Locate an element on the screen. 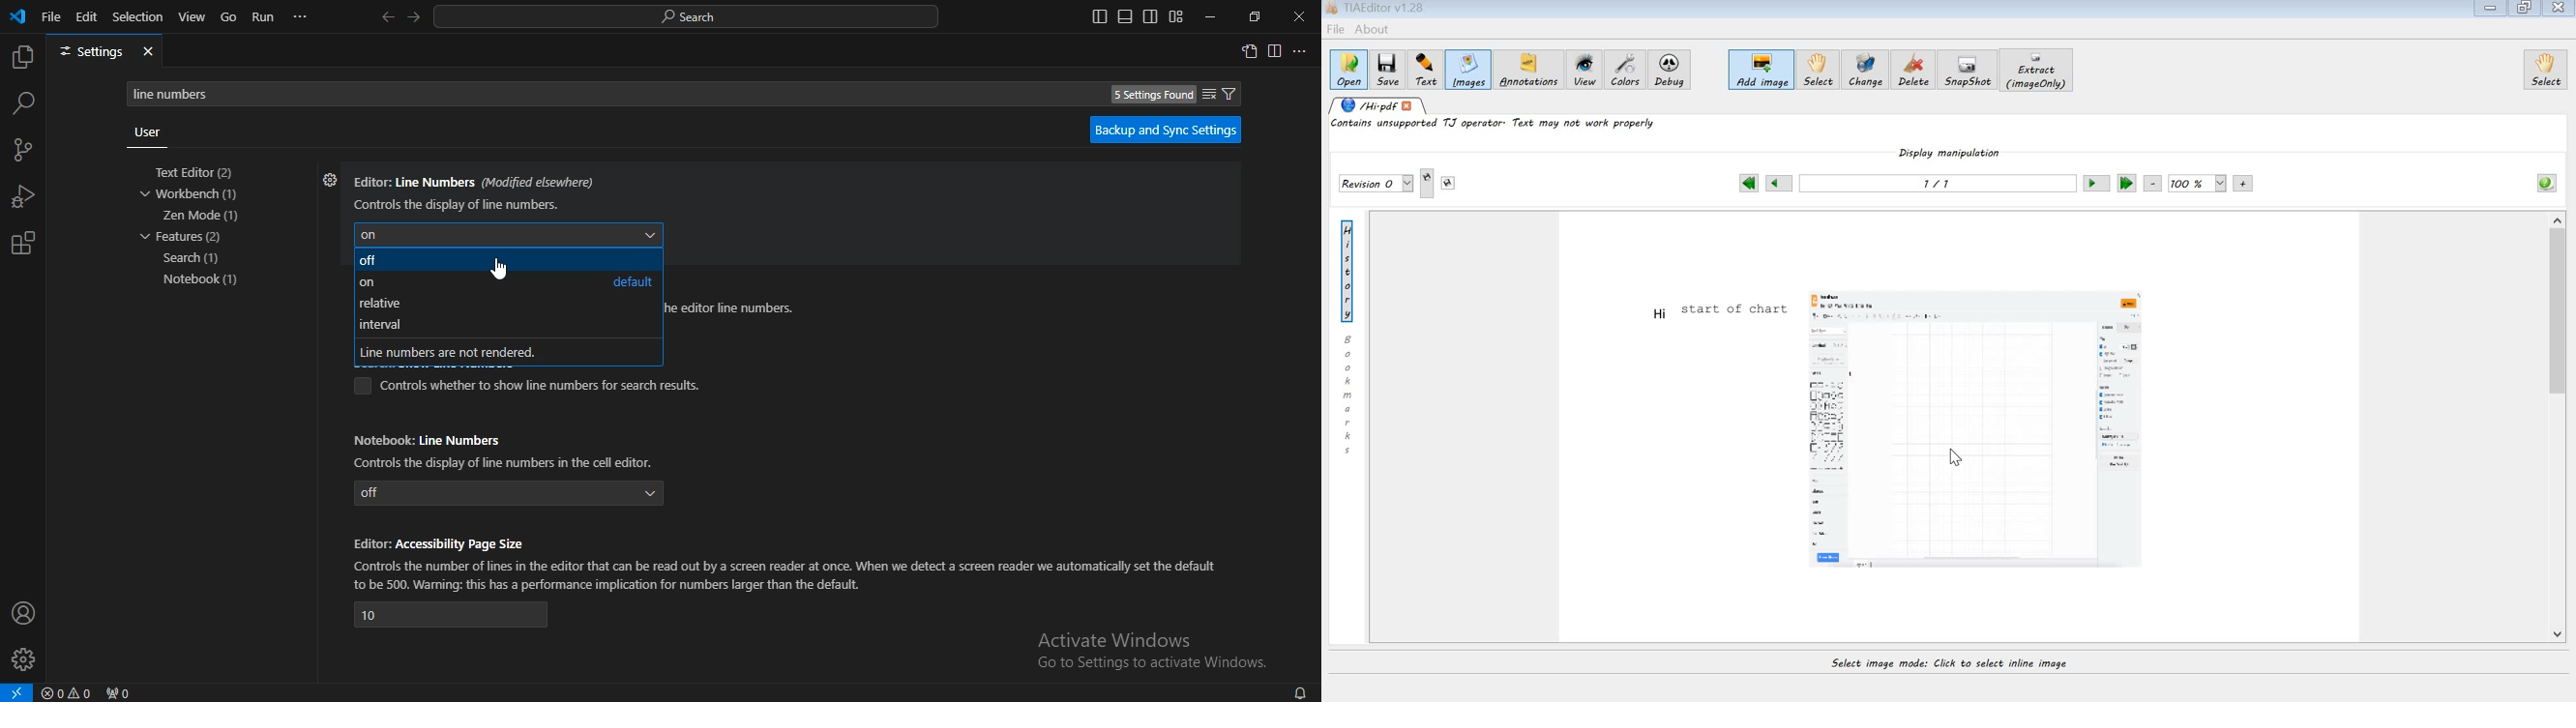  settings is located at coordinates (327, 180).